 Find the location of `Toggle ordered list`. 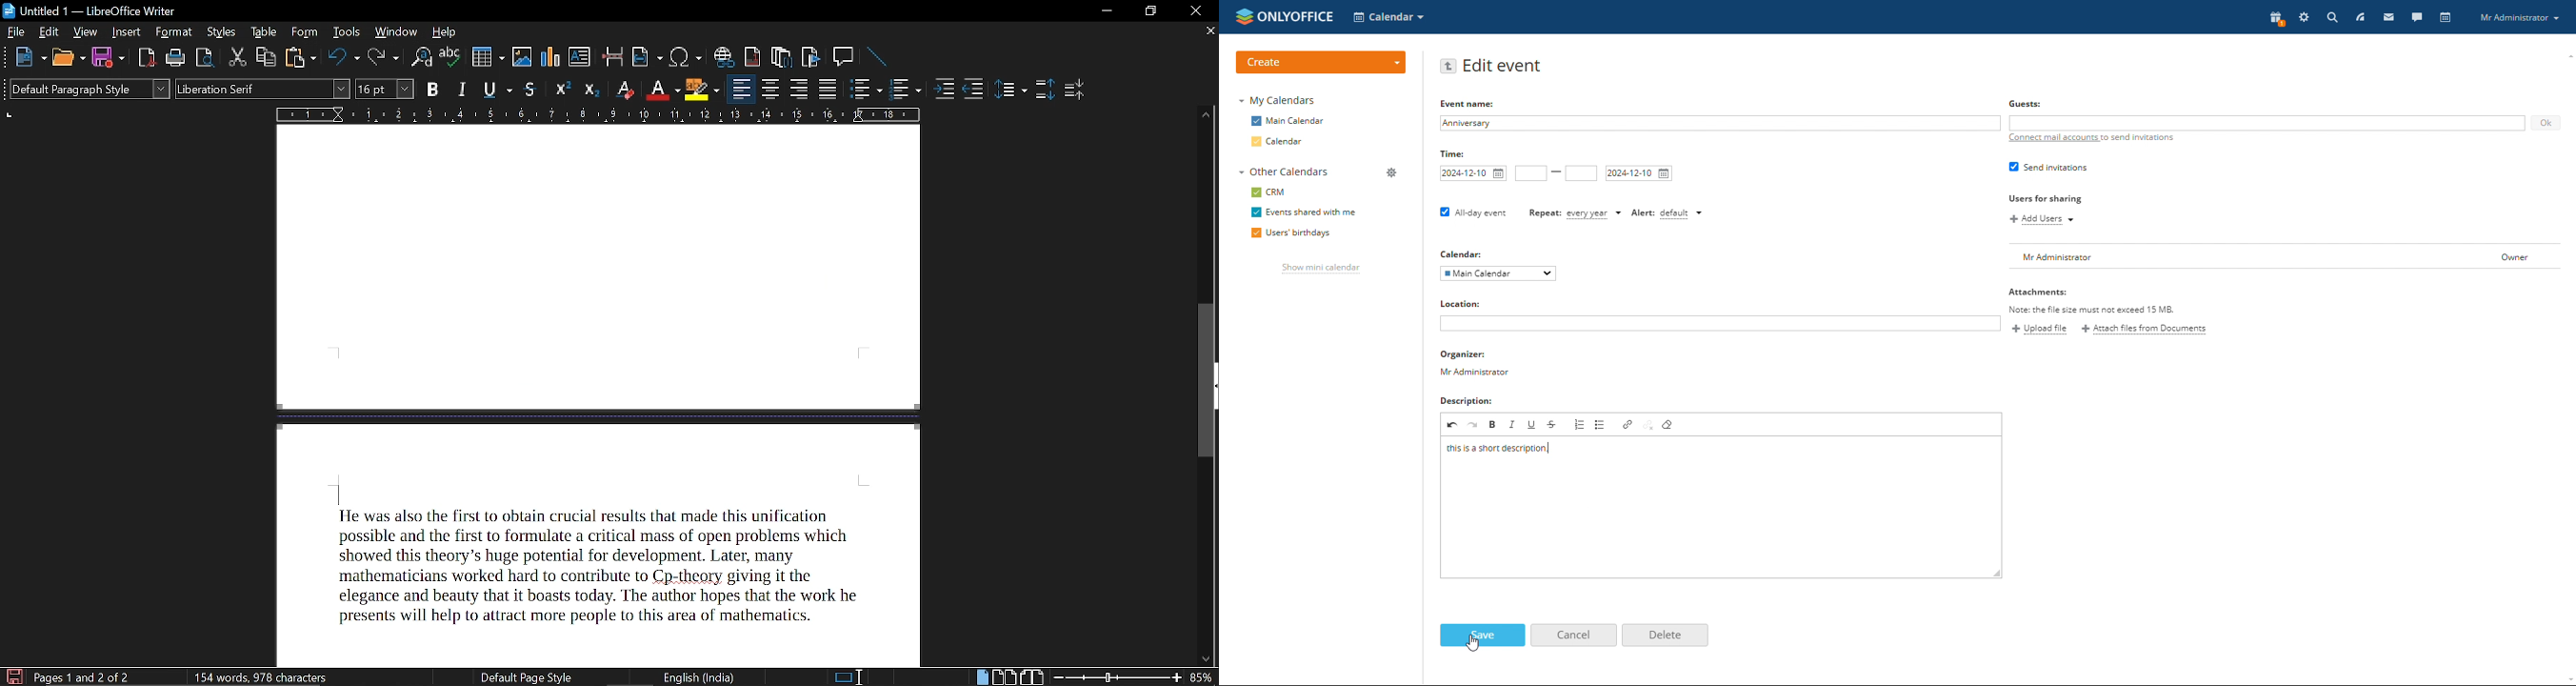

Toggle ordered list is located at coordinates (866, 91).